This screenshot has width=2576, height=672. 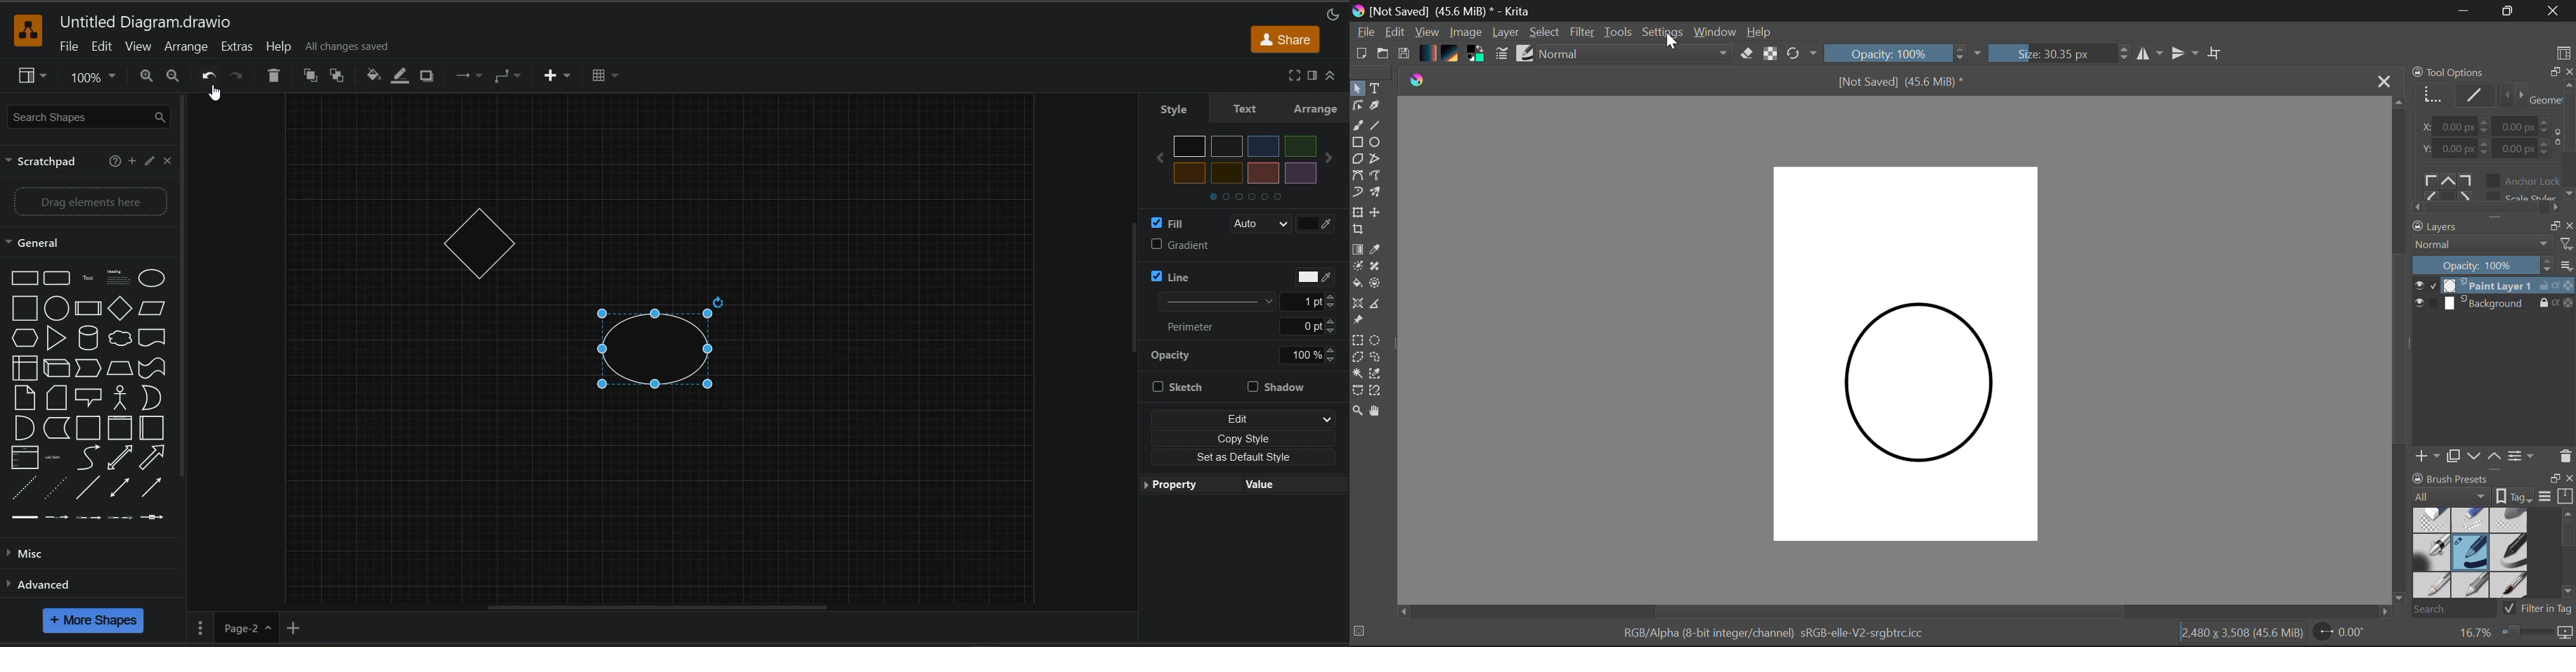 What do you see at coordinates (1770, 54) in the screenshot?
I see `Lock Alpha` at bounding box center [1770, 54].